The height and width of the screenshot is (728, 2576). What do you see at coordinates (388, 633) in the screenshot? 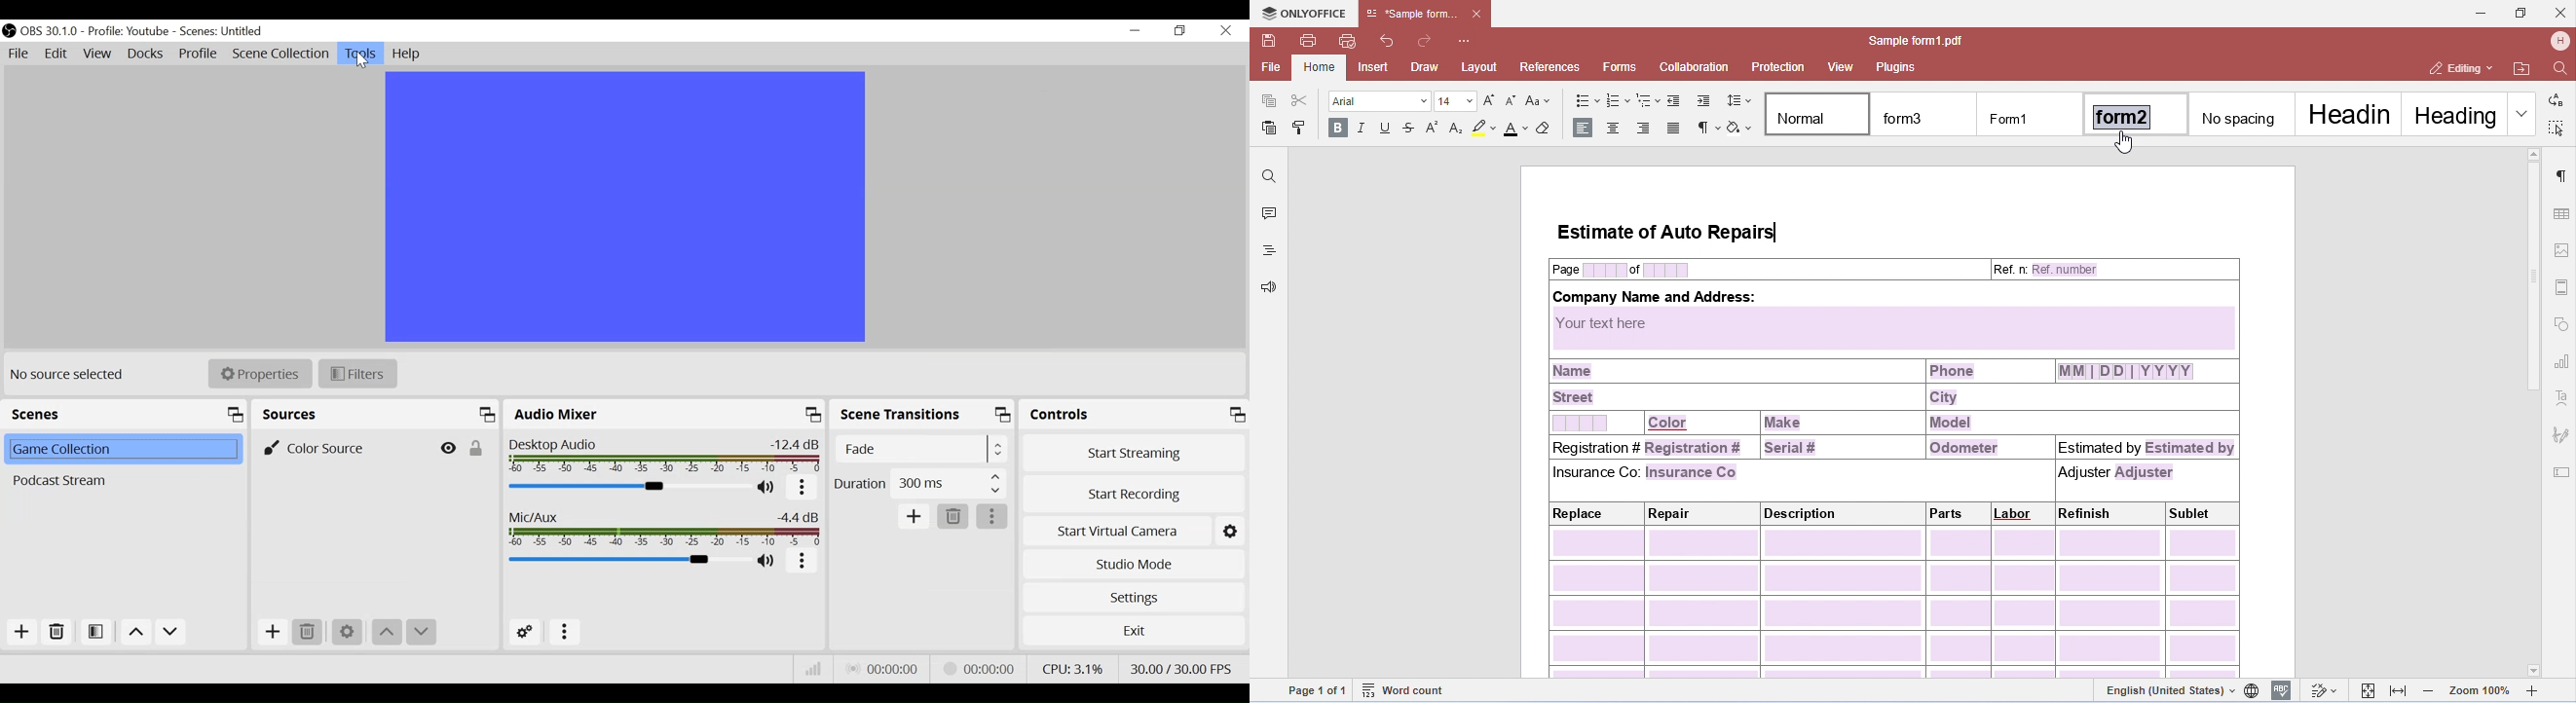
I see `move up` at bounding box center [388, 633].